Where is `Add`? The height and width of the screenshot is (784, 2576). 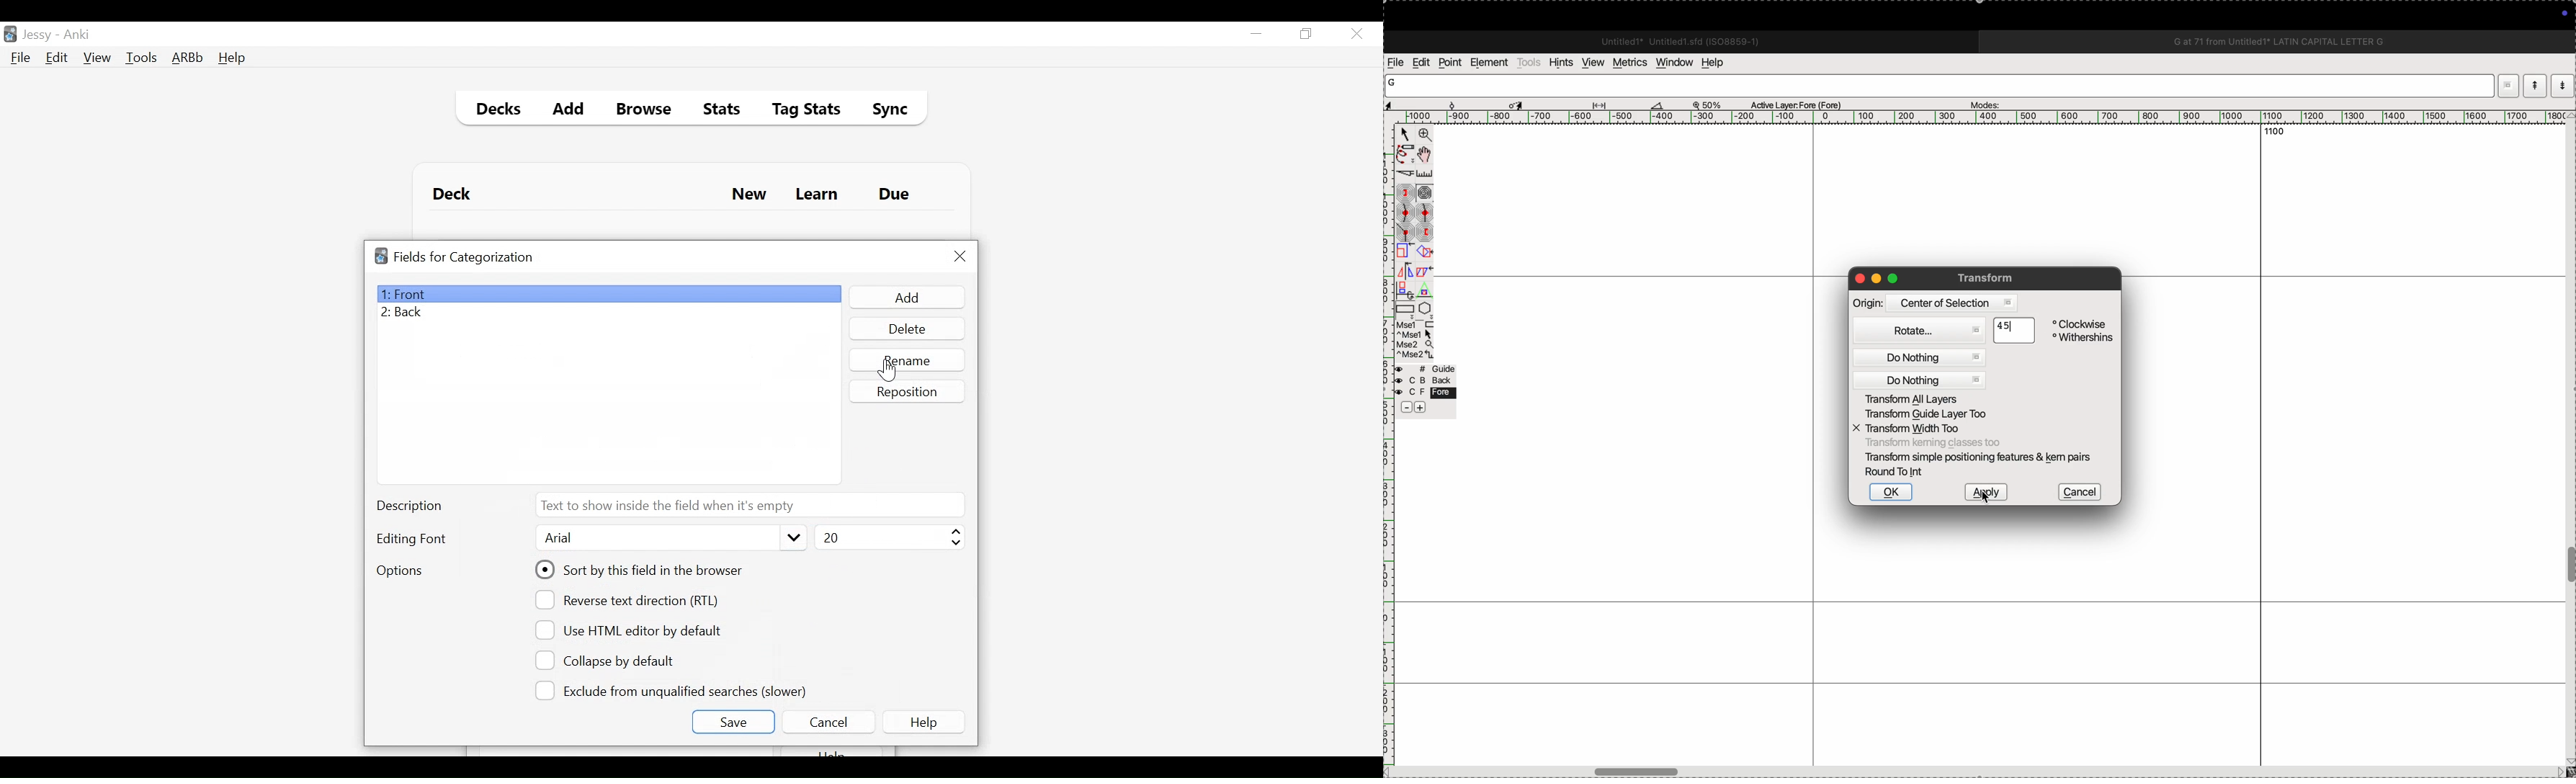
Add is located at coordinates (569, 111).